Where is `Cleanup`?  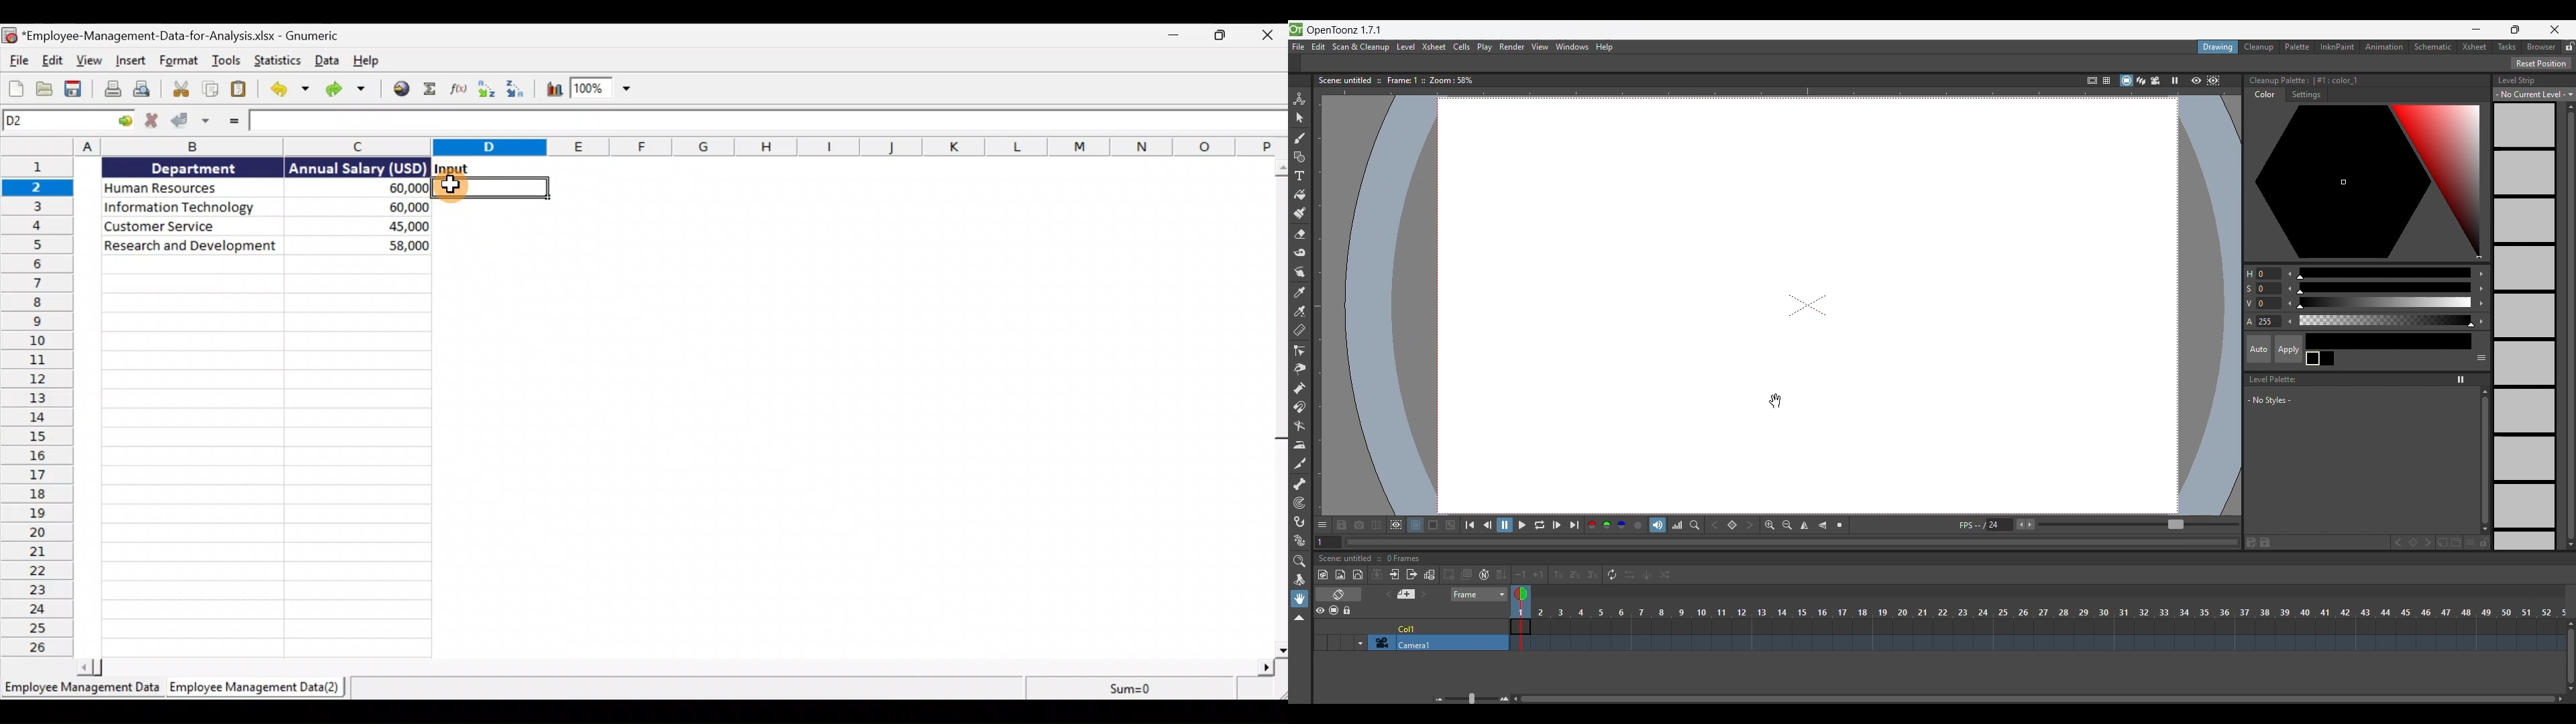
Cleanup is located at coordinates (2259, 47).